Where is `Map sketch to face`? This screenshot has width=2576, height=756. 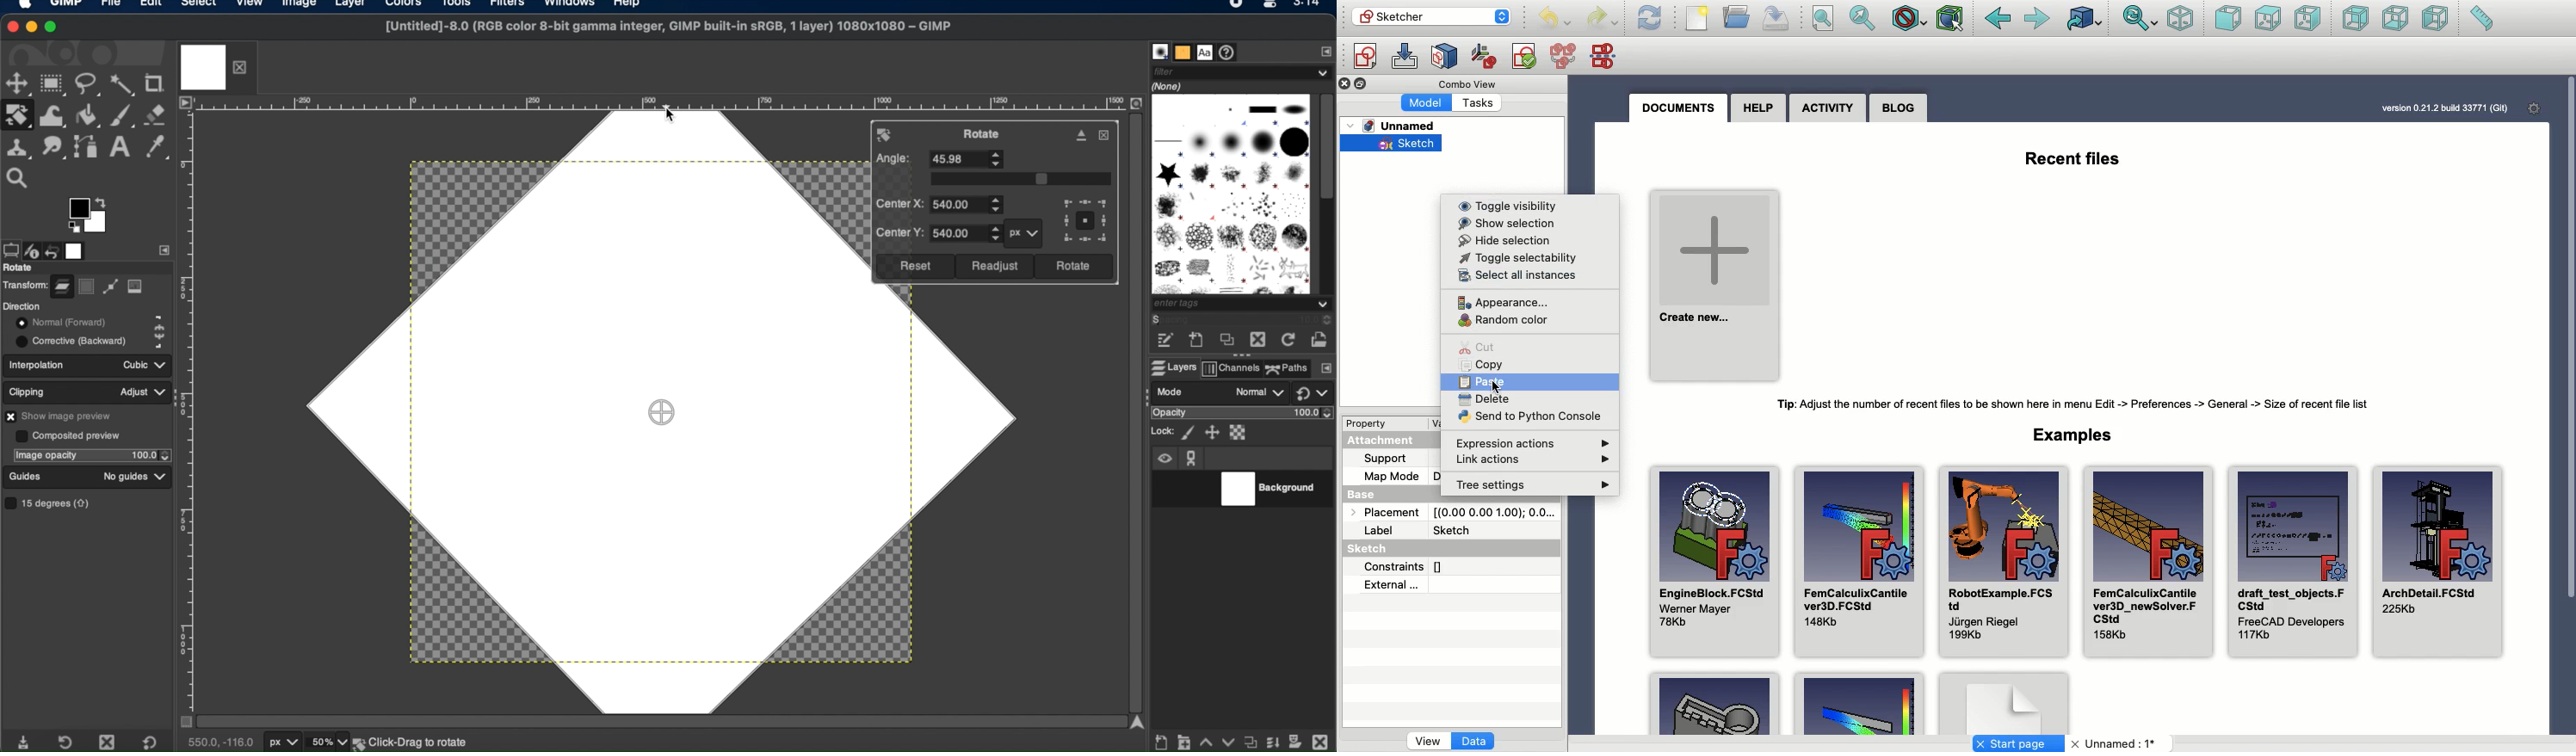 Map sketch to face is located at coordinates (1445, 58).